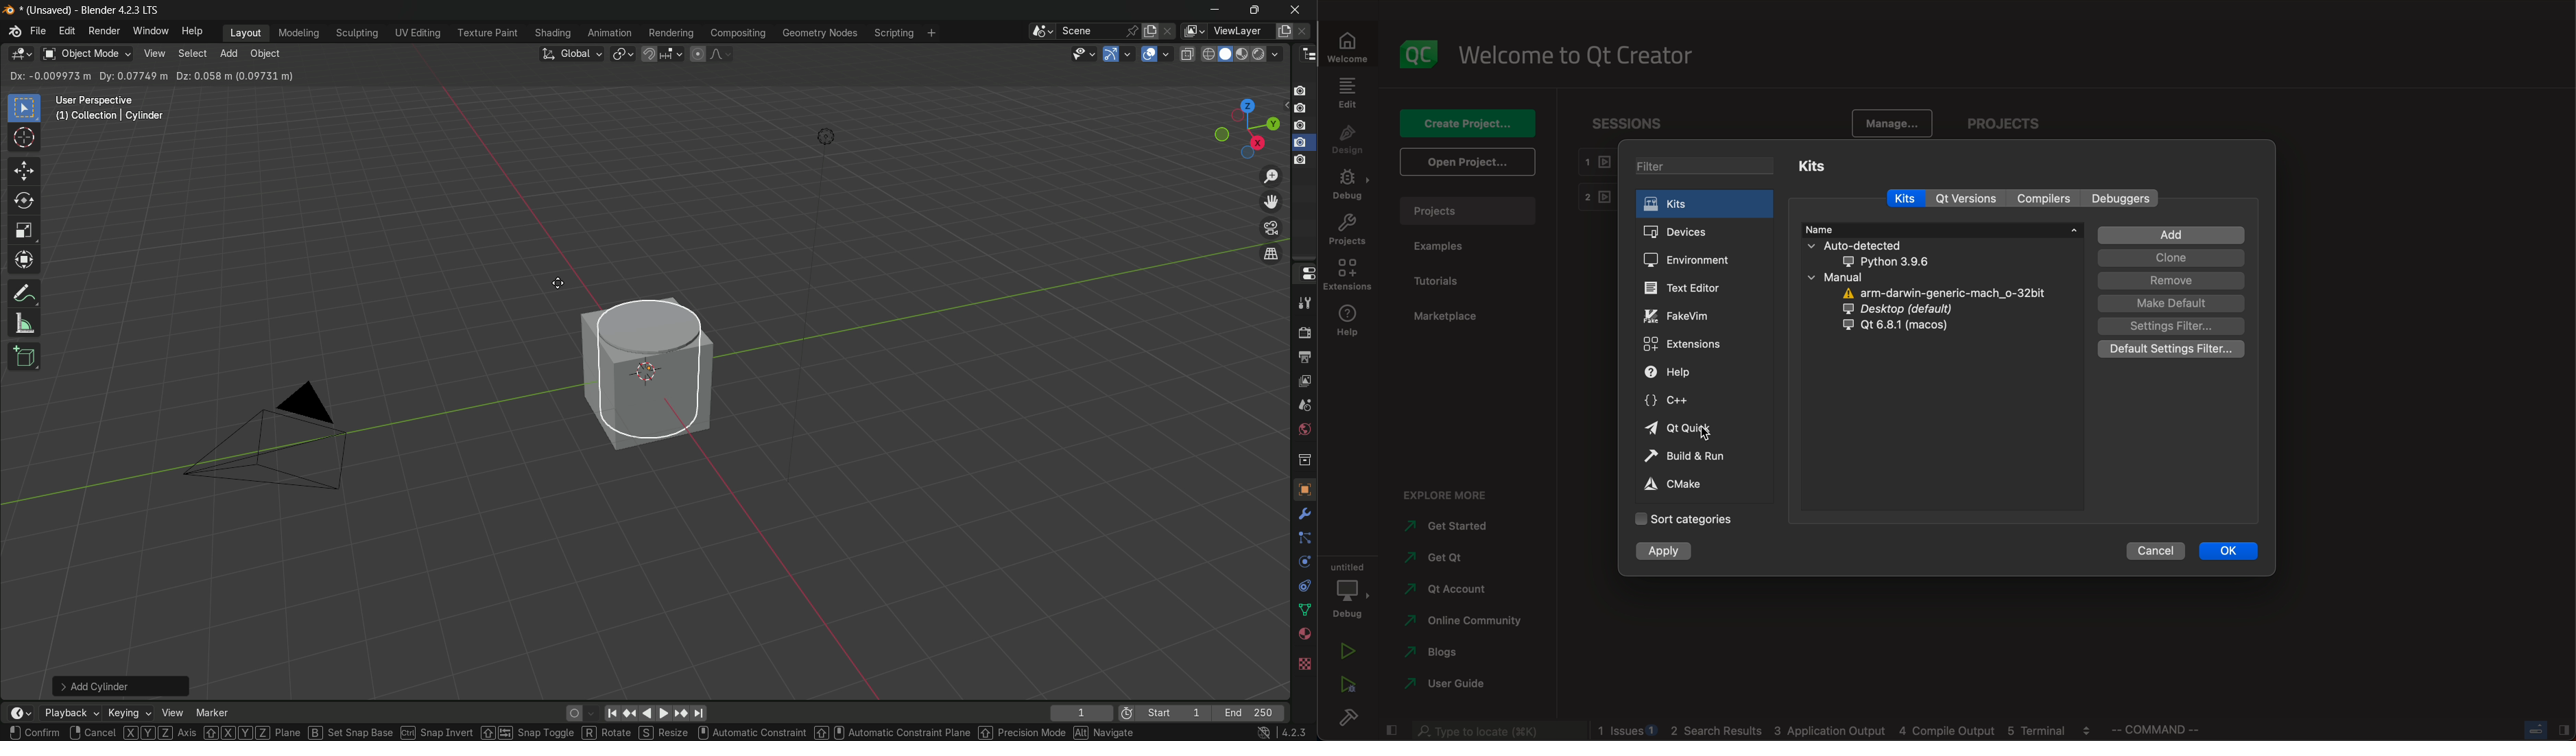  I want to click on render, so click(1302, 331).